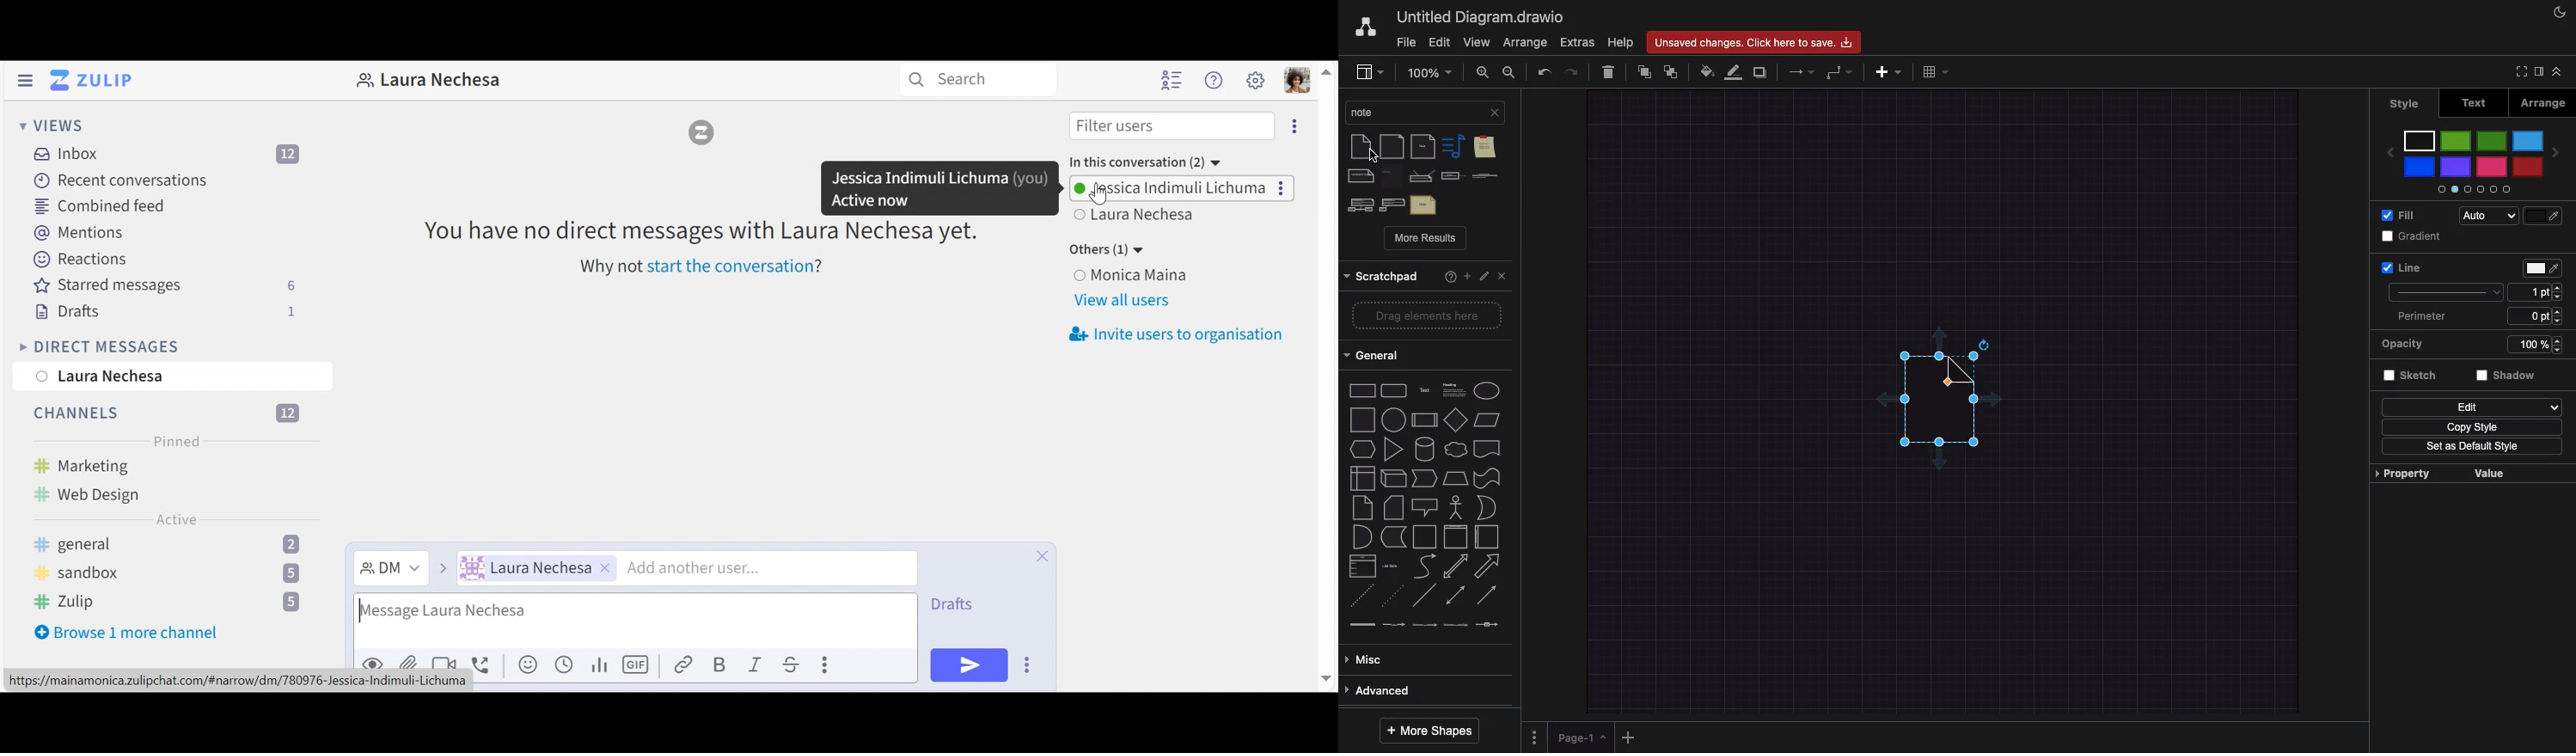 This screenshot has width=2576, height=756. I want to click on Add, so click(1892, 71).